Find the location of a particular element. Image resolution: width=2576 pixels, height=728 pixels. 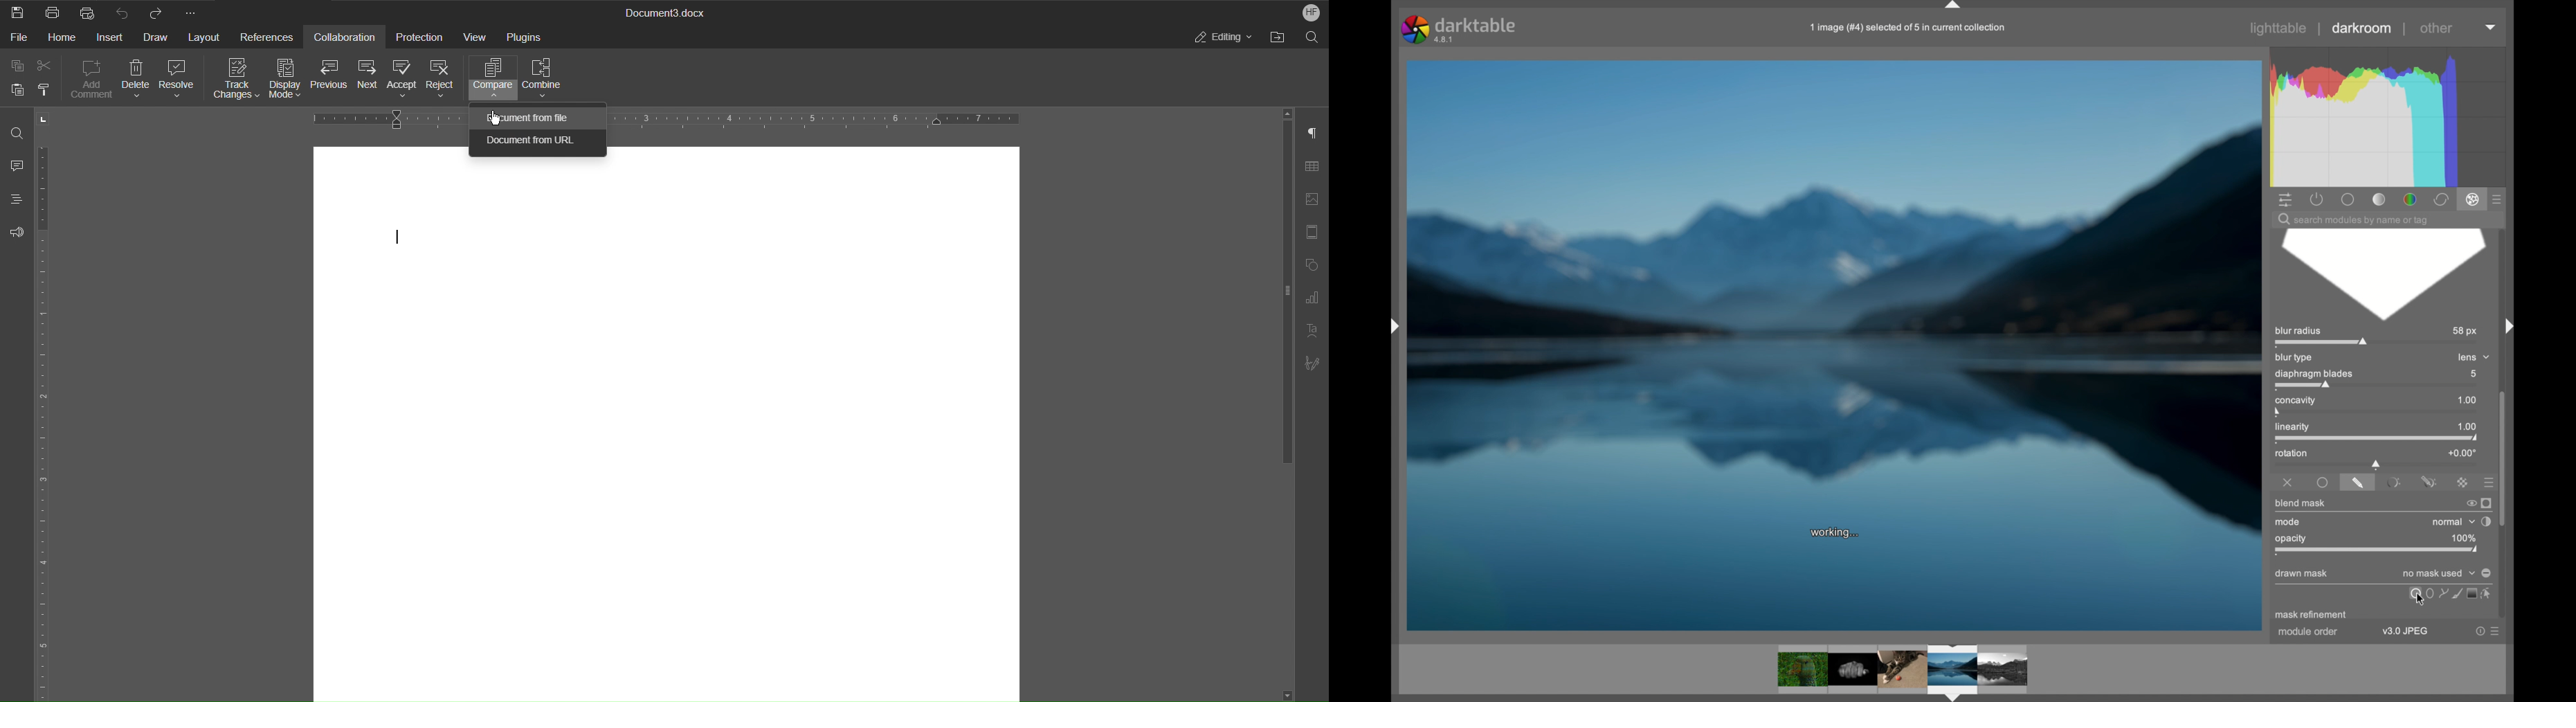

photo blurred is located at coordinates (1603, 298).